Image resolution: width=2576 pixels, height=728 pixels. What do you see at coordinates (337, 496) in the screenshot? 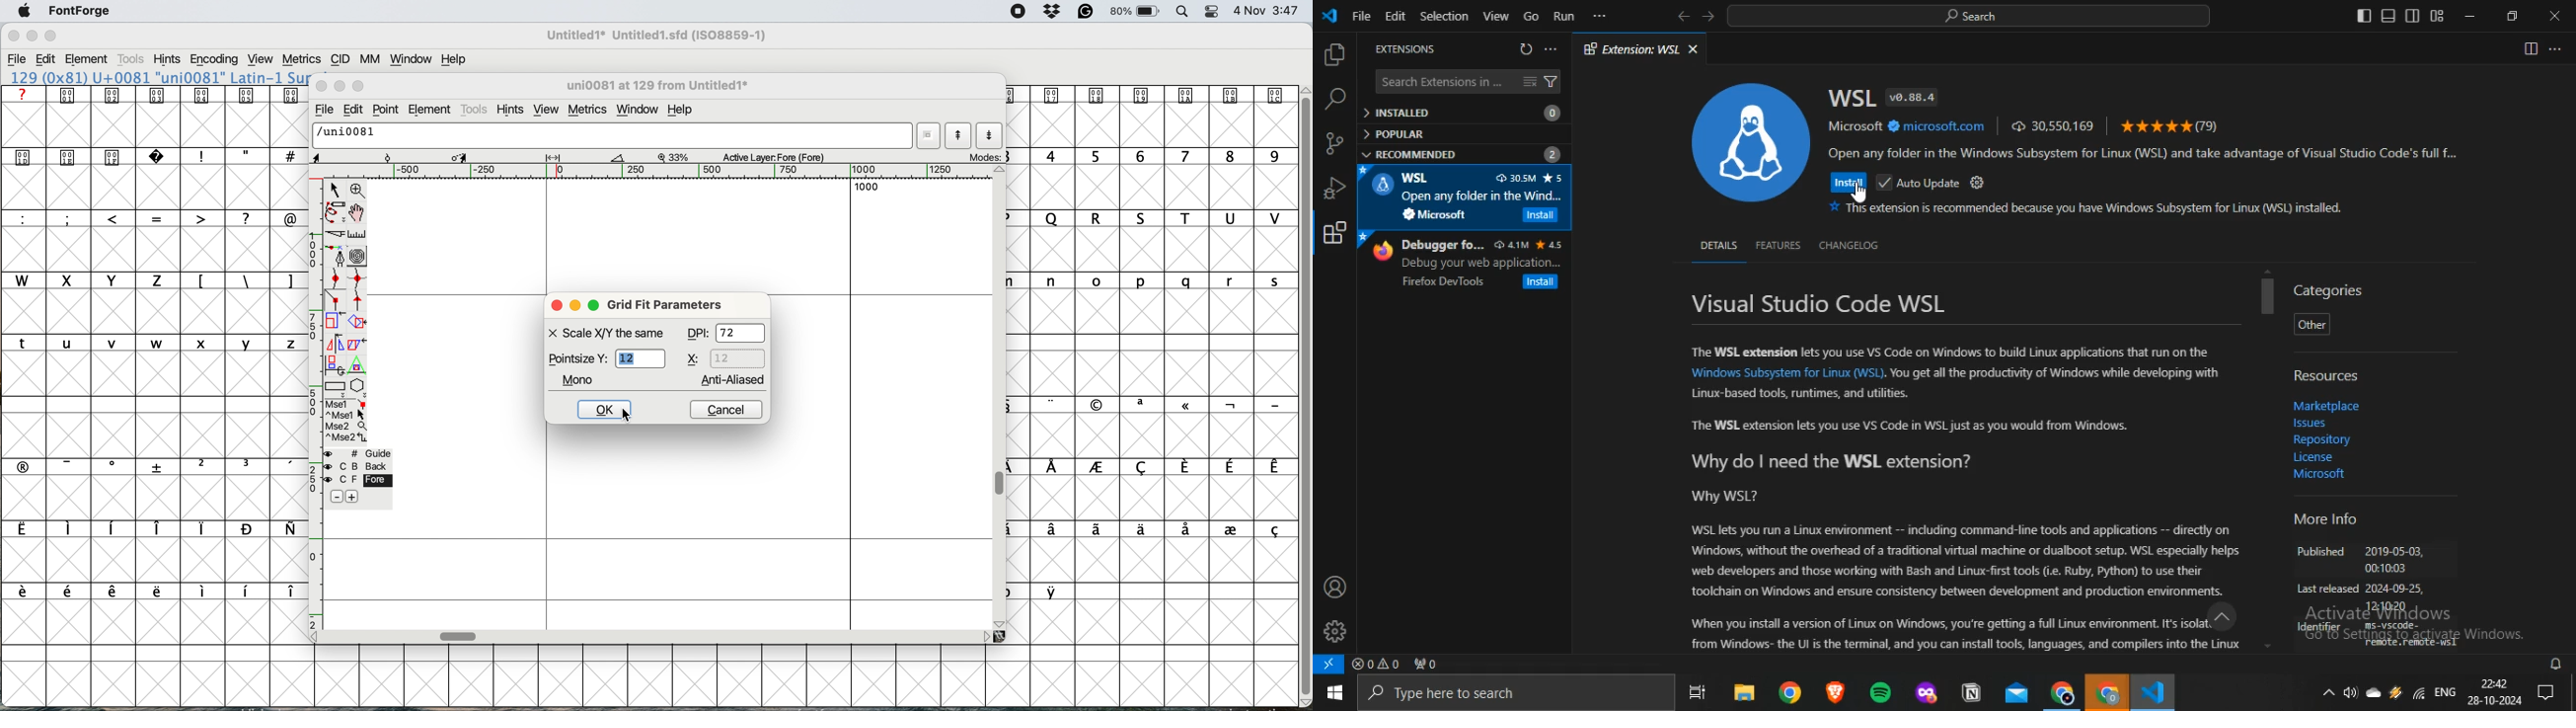
I see `Minus` at bounding box center [337, 496].